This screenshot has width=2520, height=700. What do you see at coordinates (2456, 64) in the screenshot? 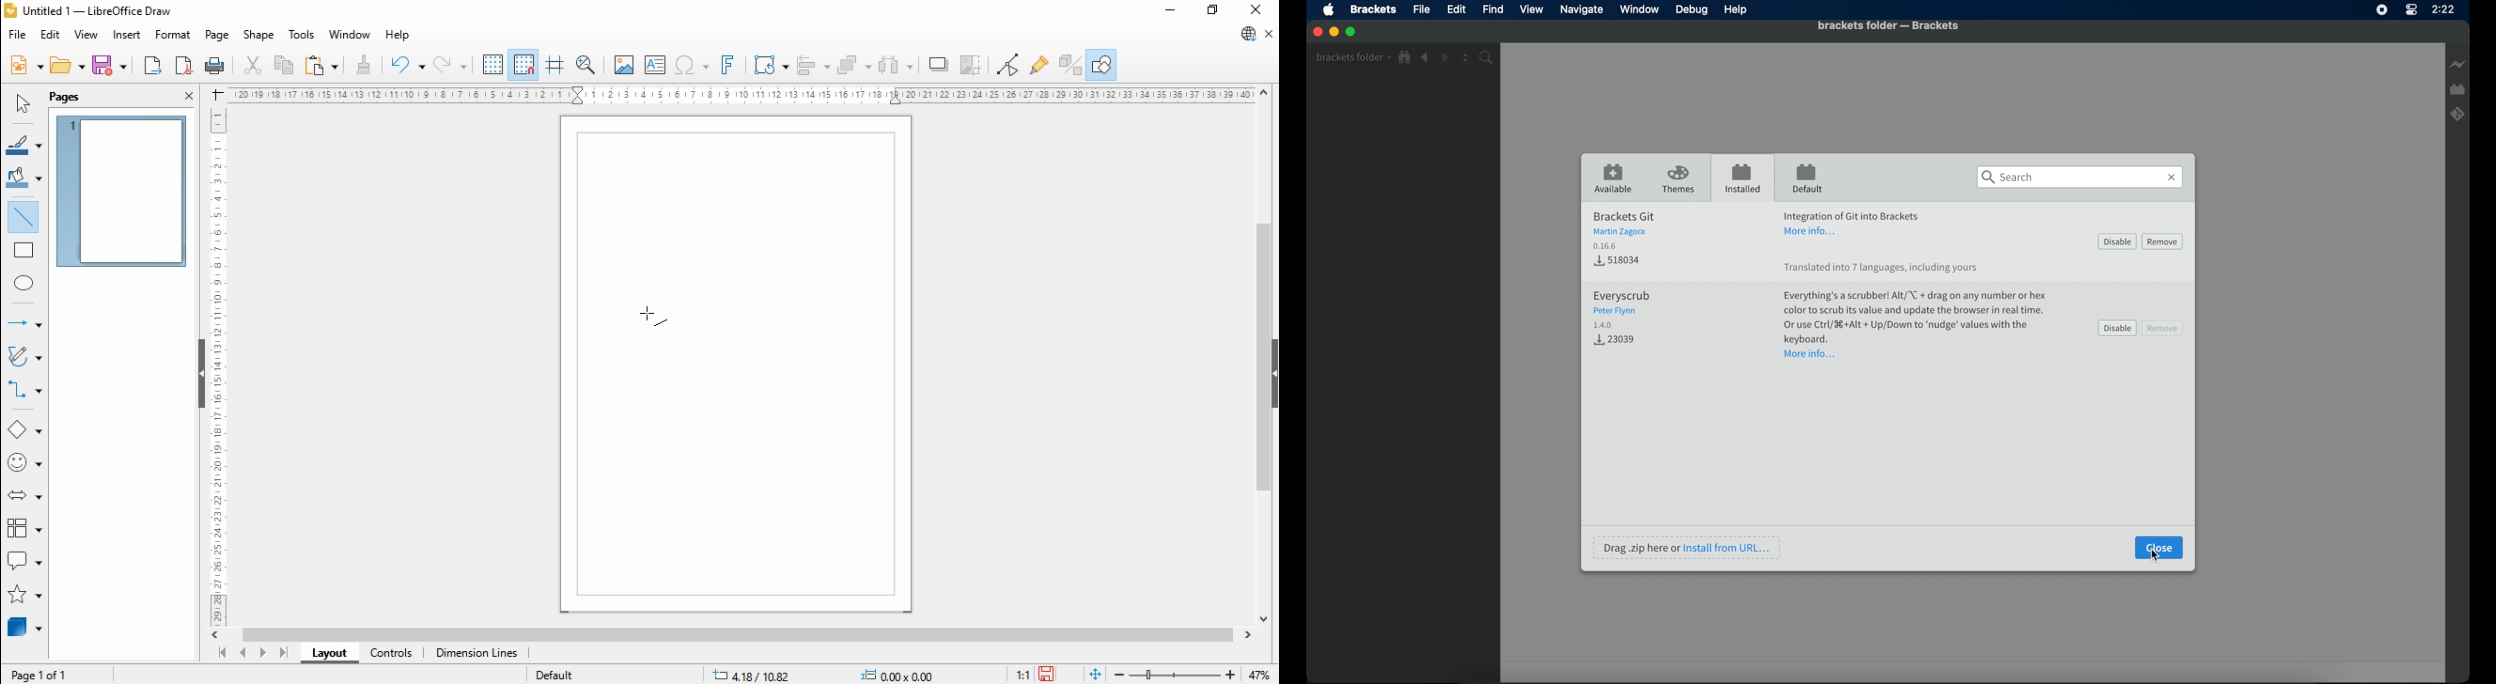
I see `live preview` at bounding box center [2456, 64].